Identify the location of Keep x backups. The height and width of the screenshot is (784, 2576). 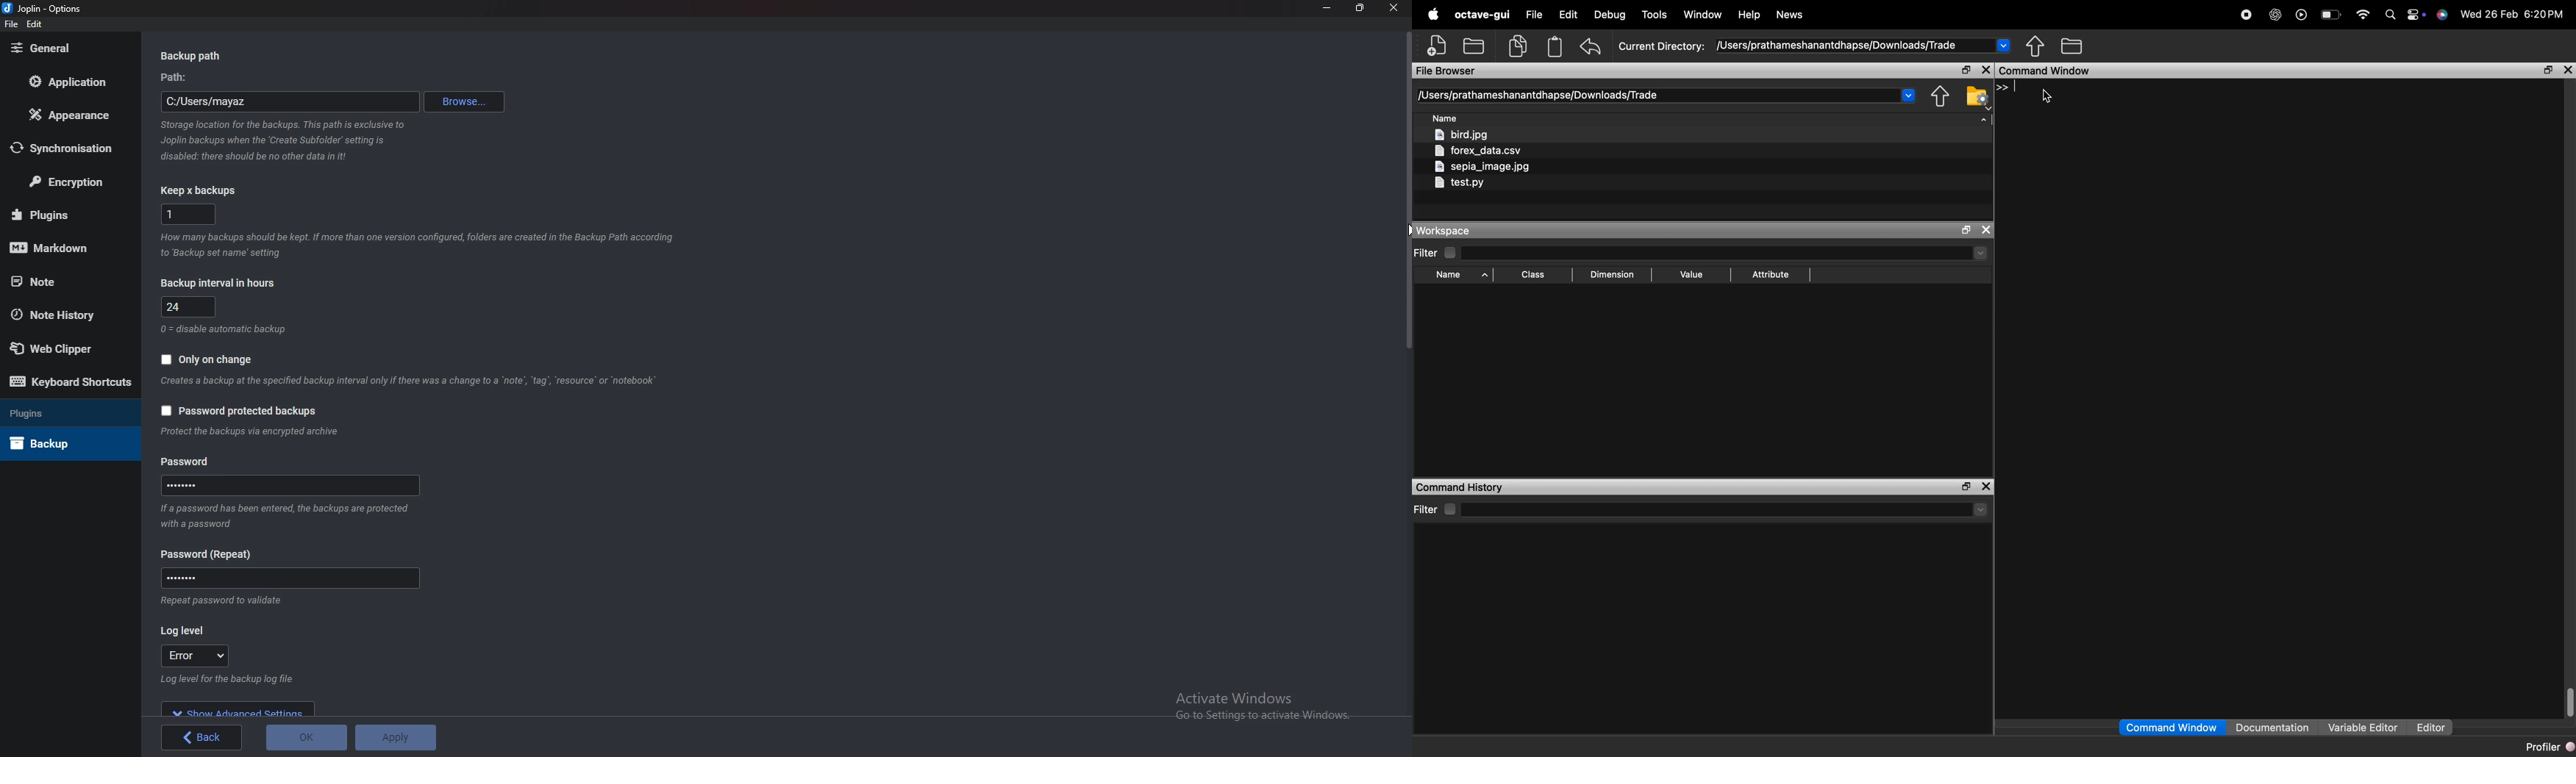
(203, 190).